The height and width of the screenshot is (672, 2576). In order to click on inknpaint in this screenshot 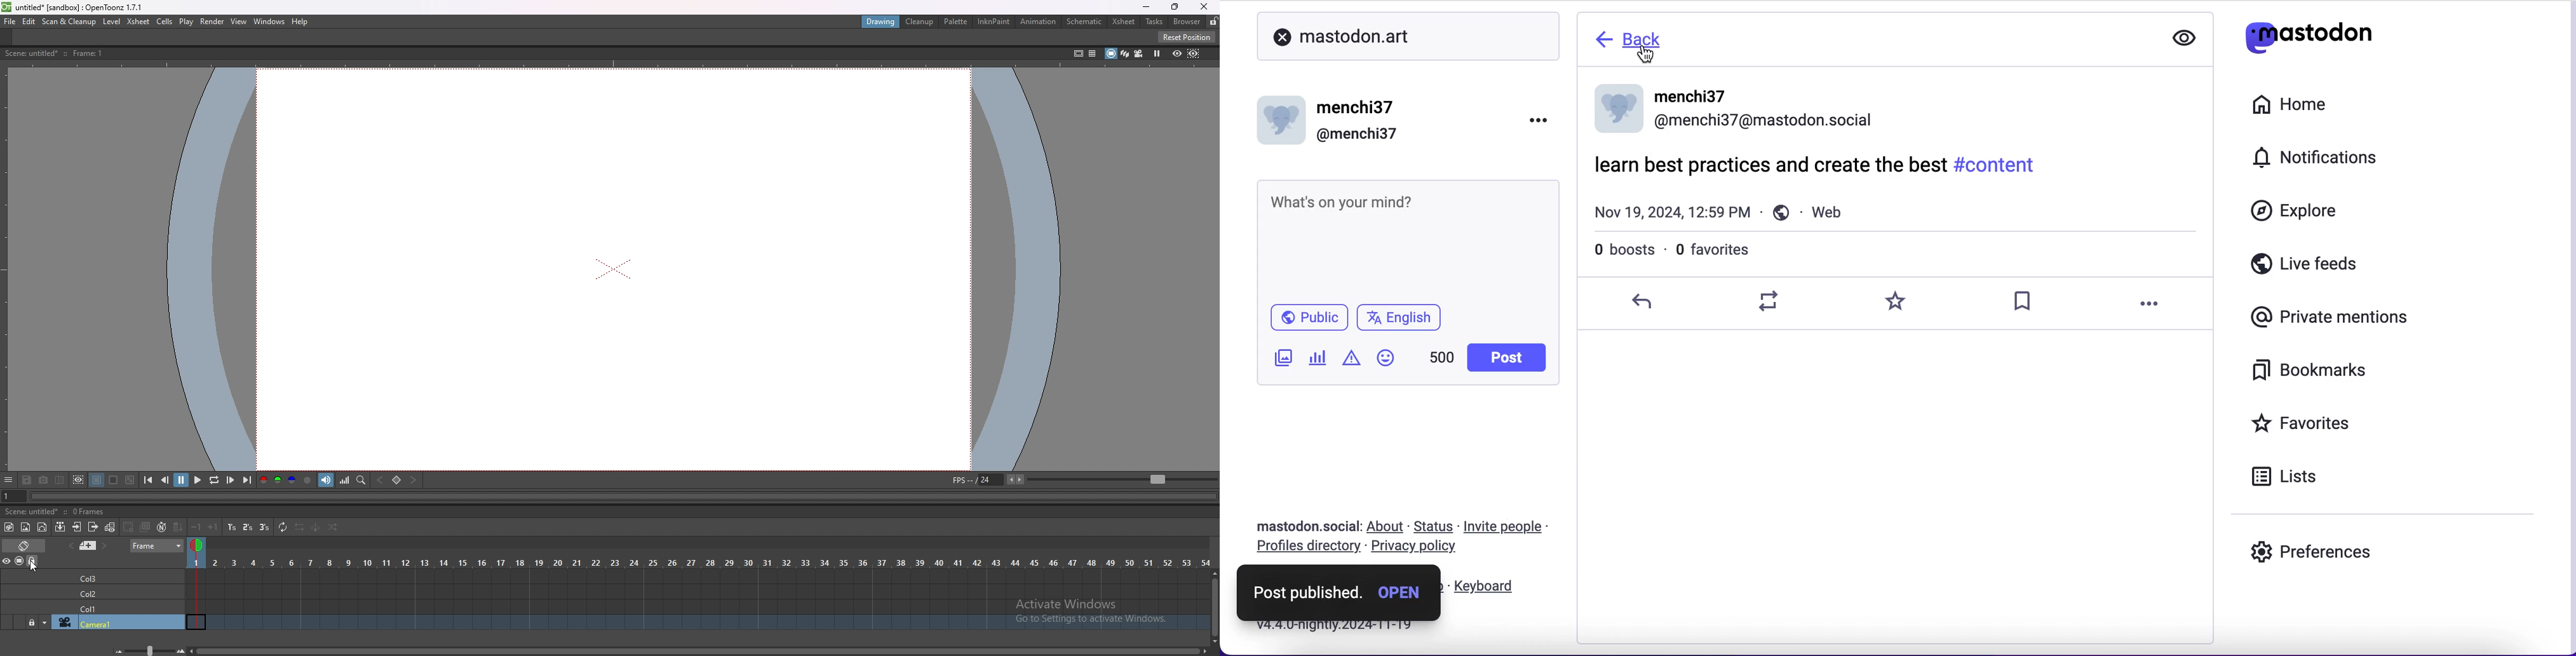, I will do `click(994, 22)`.